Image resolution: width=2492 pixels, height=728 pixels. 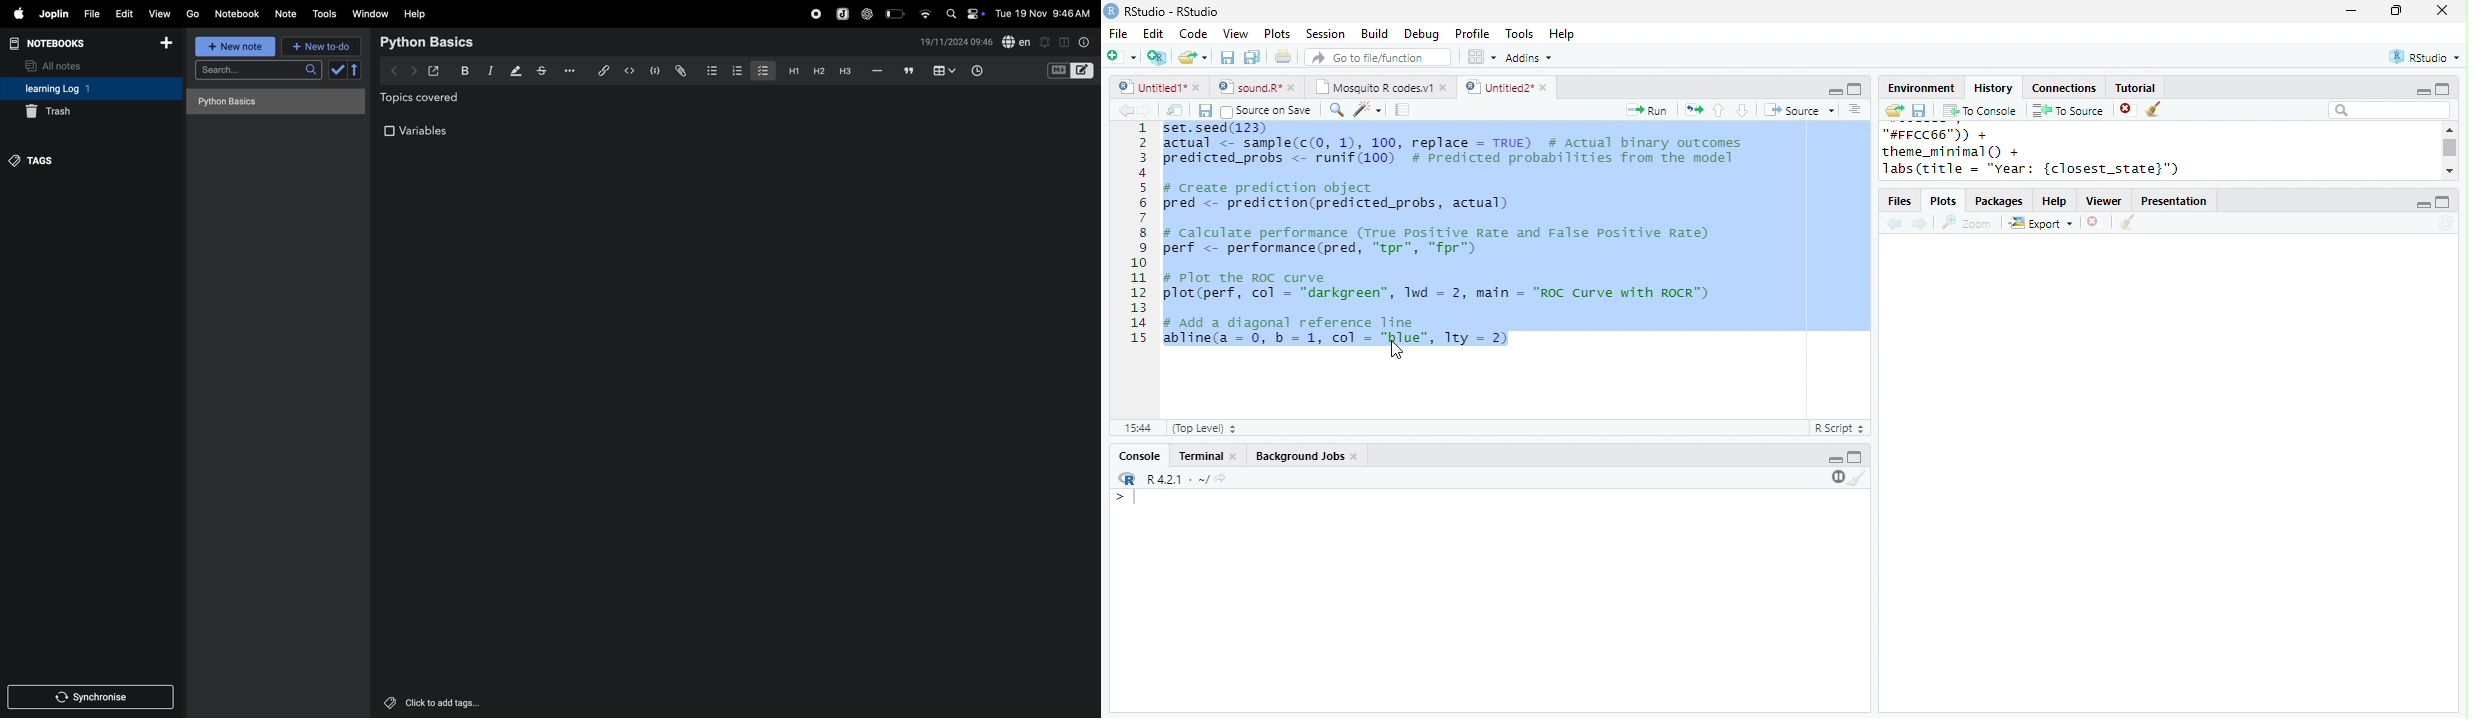 I want to click on backward, so click(x=395, y=69).